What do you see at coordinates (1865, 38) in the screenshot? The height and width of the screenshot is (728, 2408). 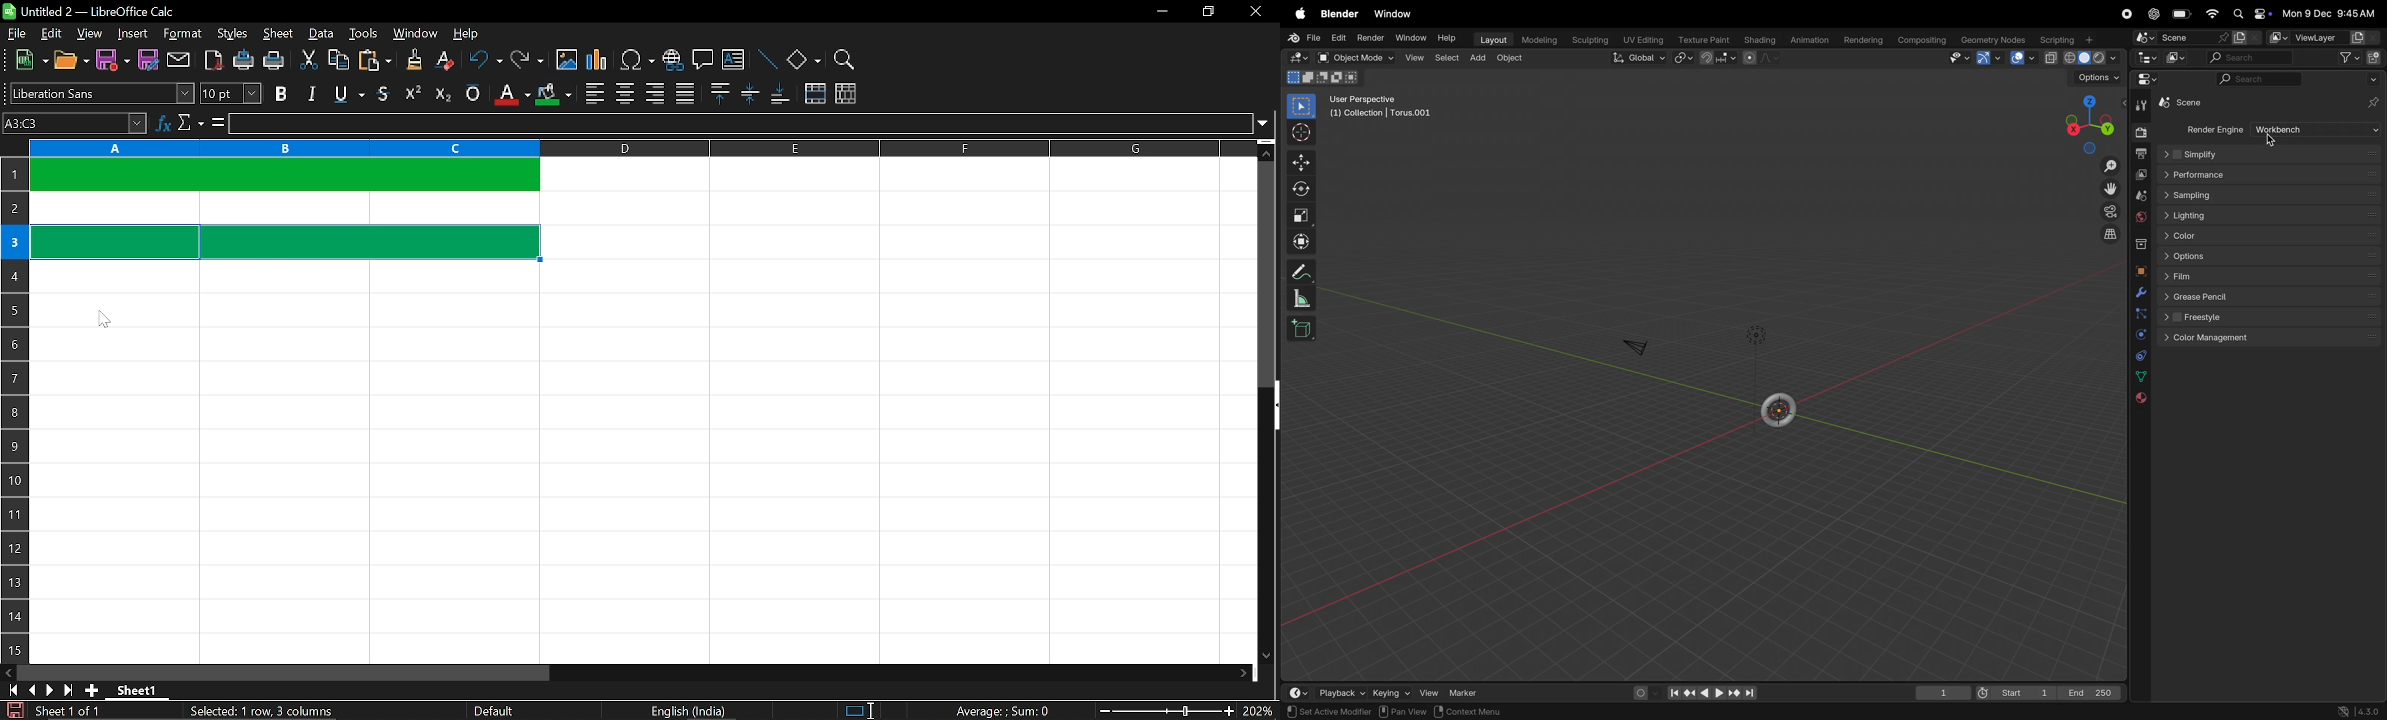 I see `rendering` at bounding box center [1865, 38].